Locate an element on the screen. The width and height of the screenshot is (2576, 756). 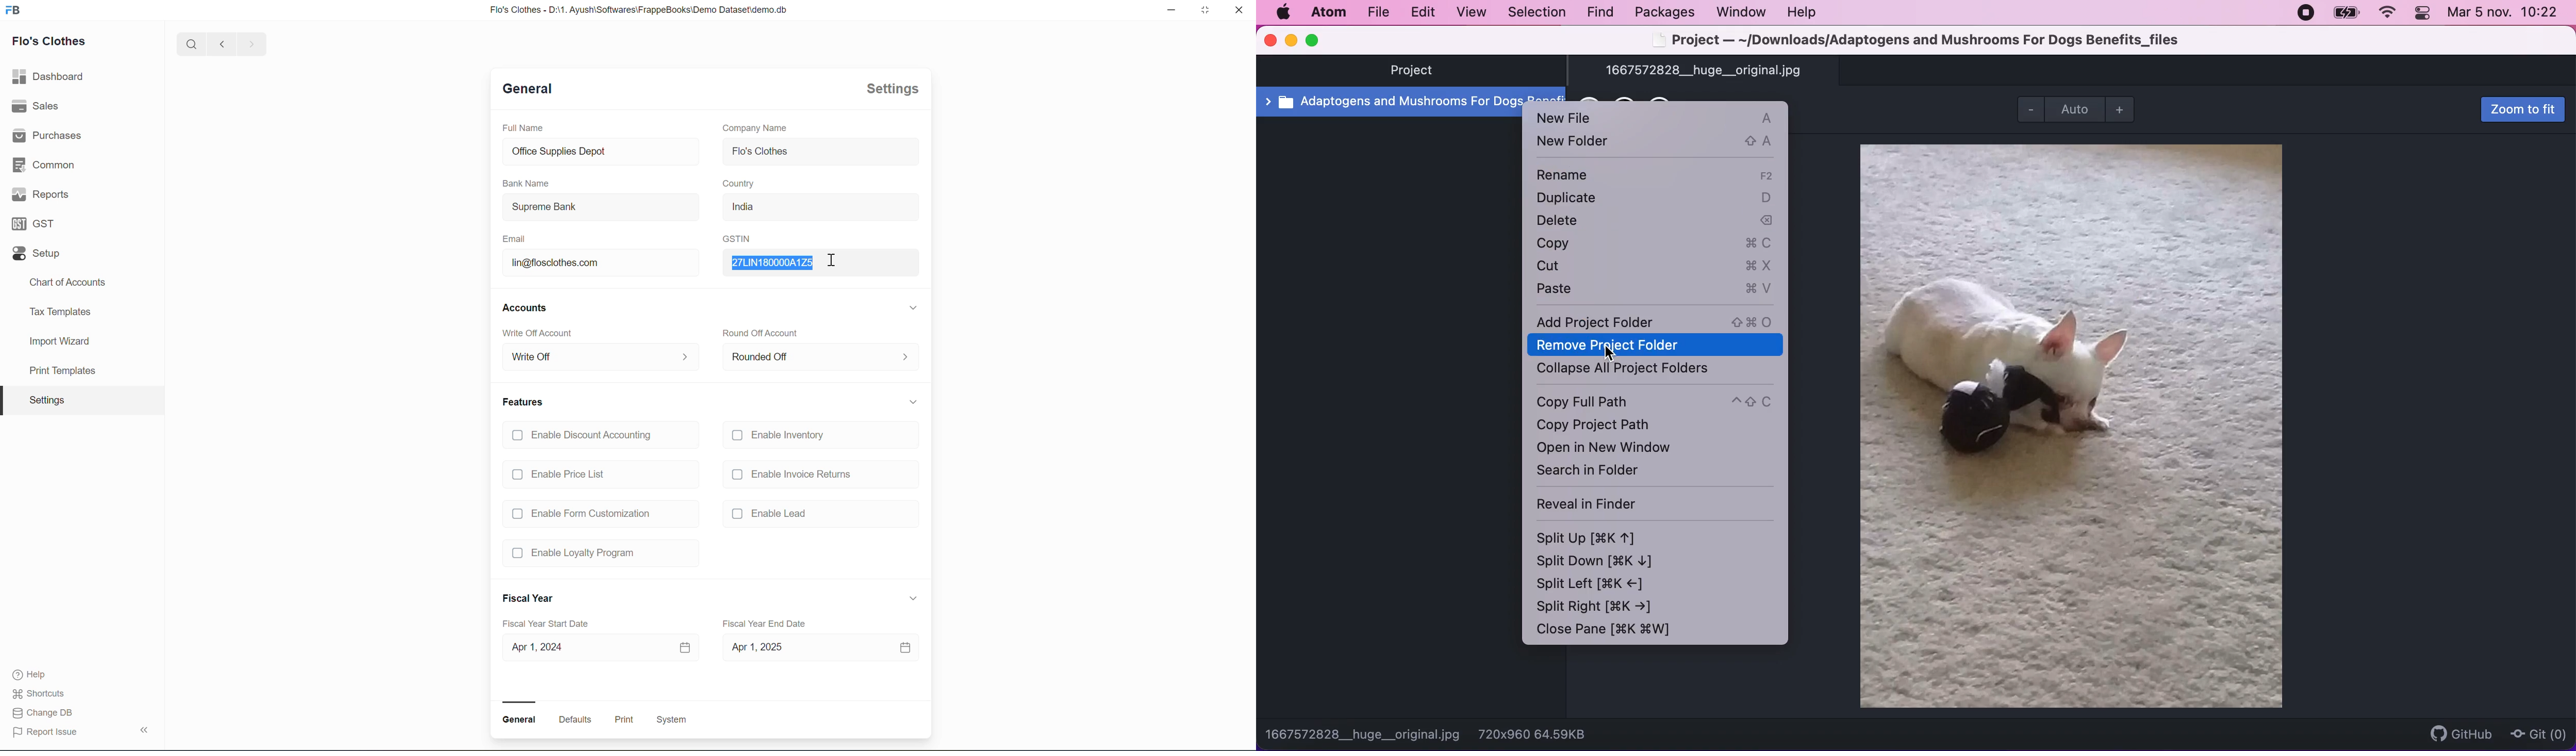
minimize is located at coordinates (1291, 42).